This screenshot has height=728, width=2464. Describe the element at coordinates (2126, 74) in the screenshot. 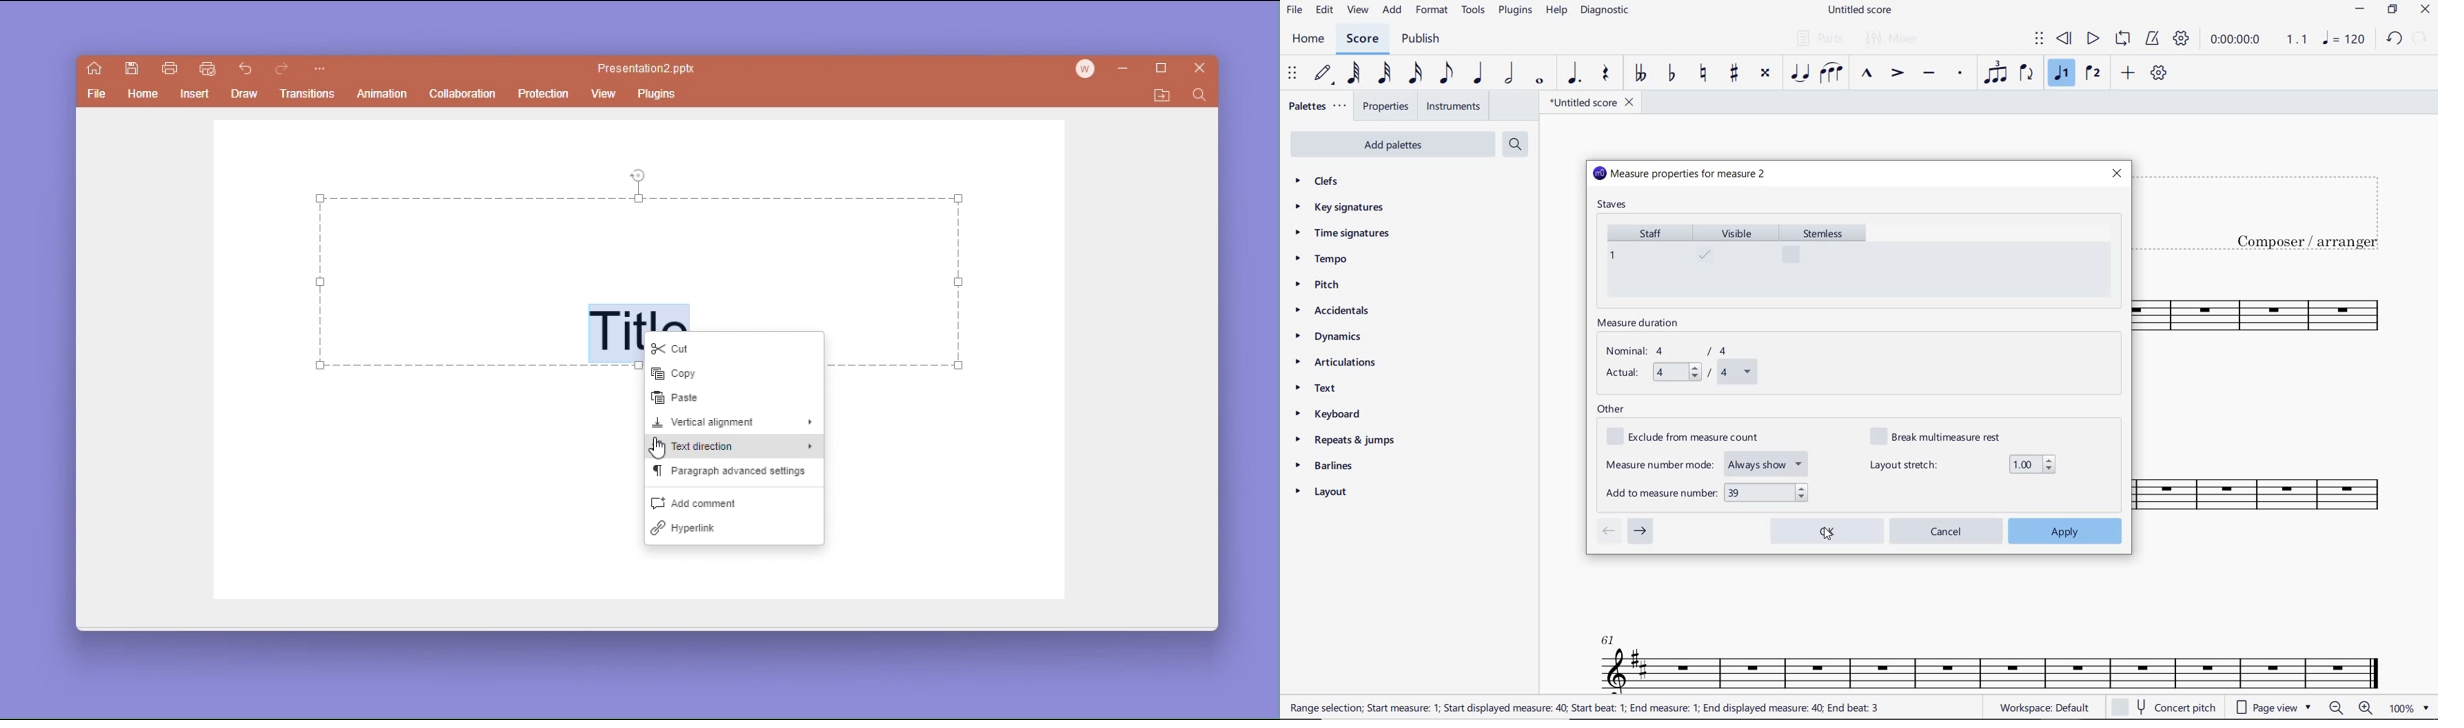

I see `ADD` at that location.